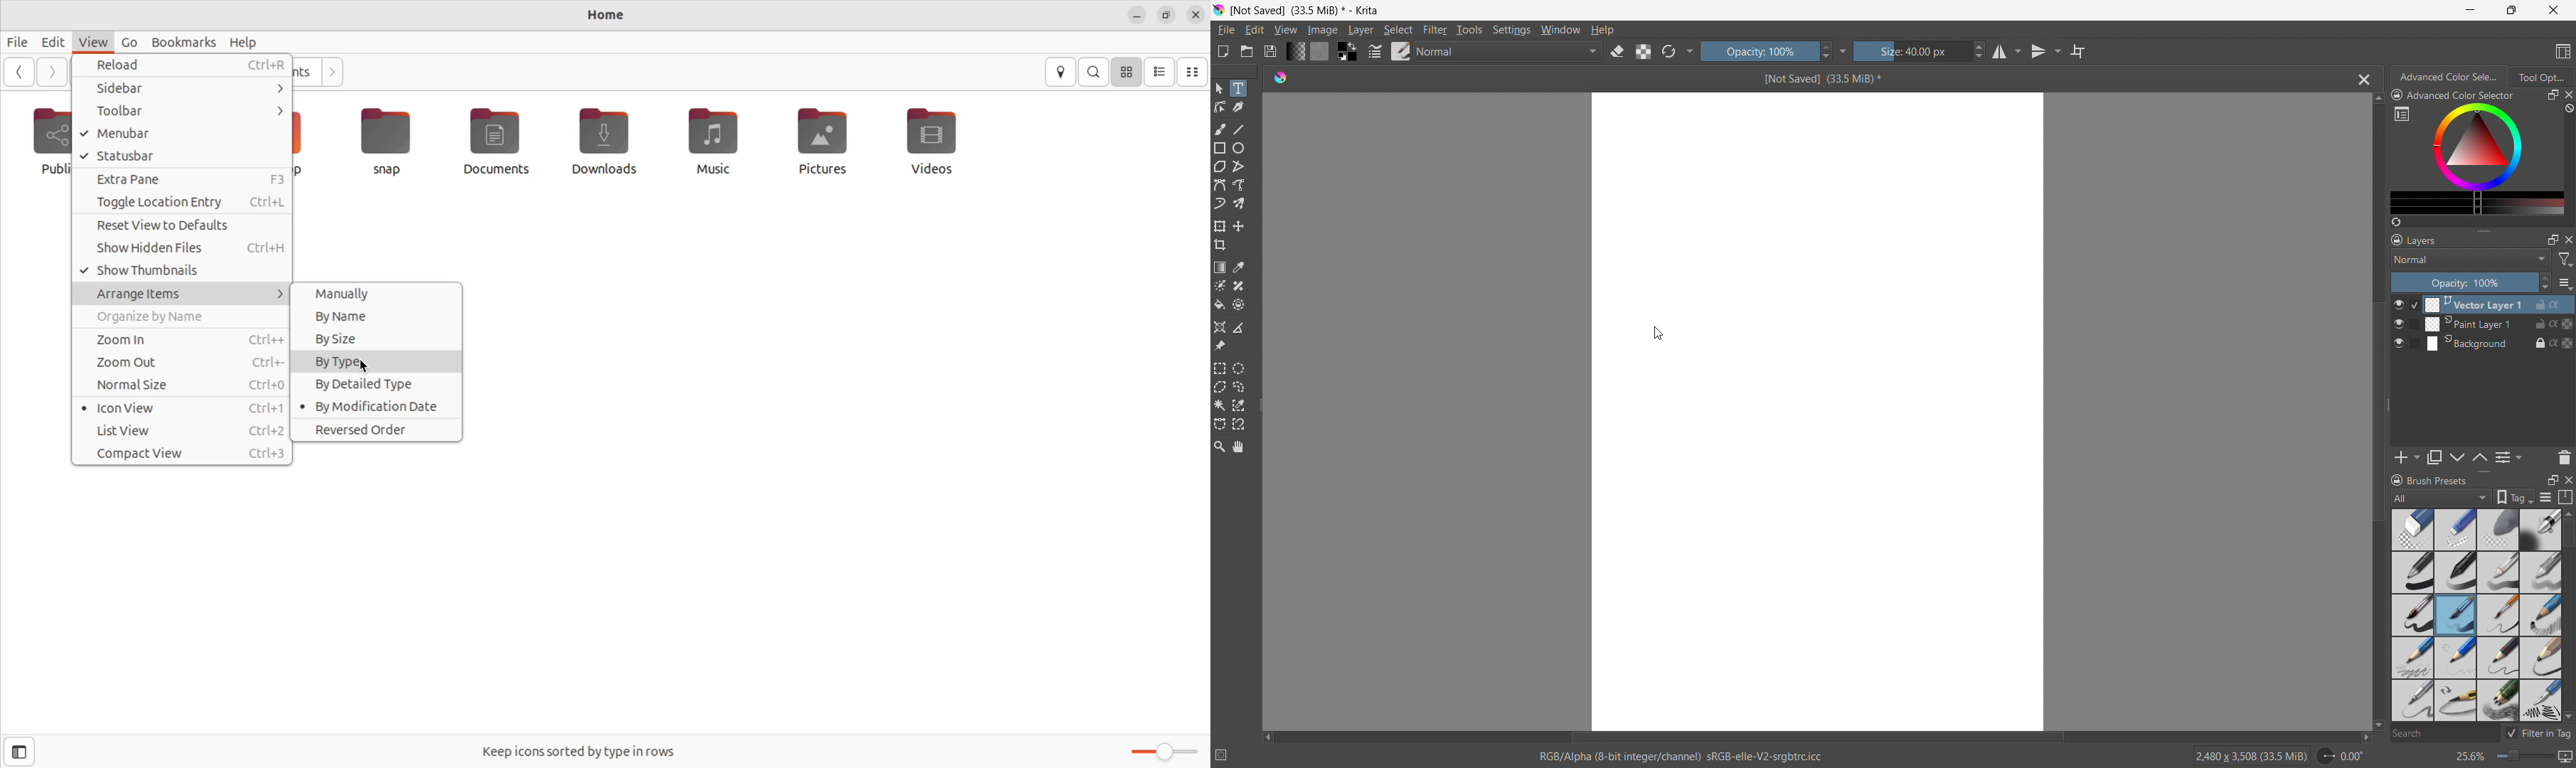 The width and height of the screenshot is (2576, 784). I want to click on contigious selection tool, so click(1220, 405).